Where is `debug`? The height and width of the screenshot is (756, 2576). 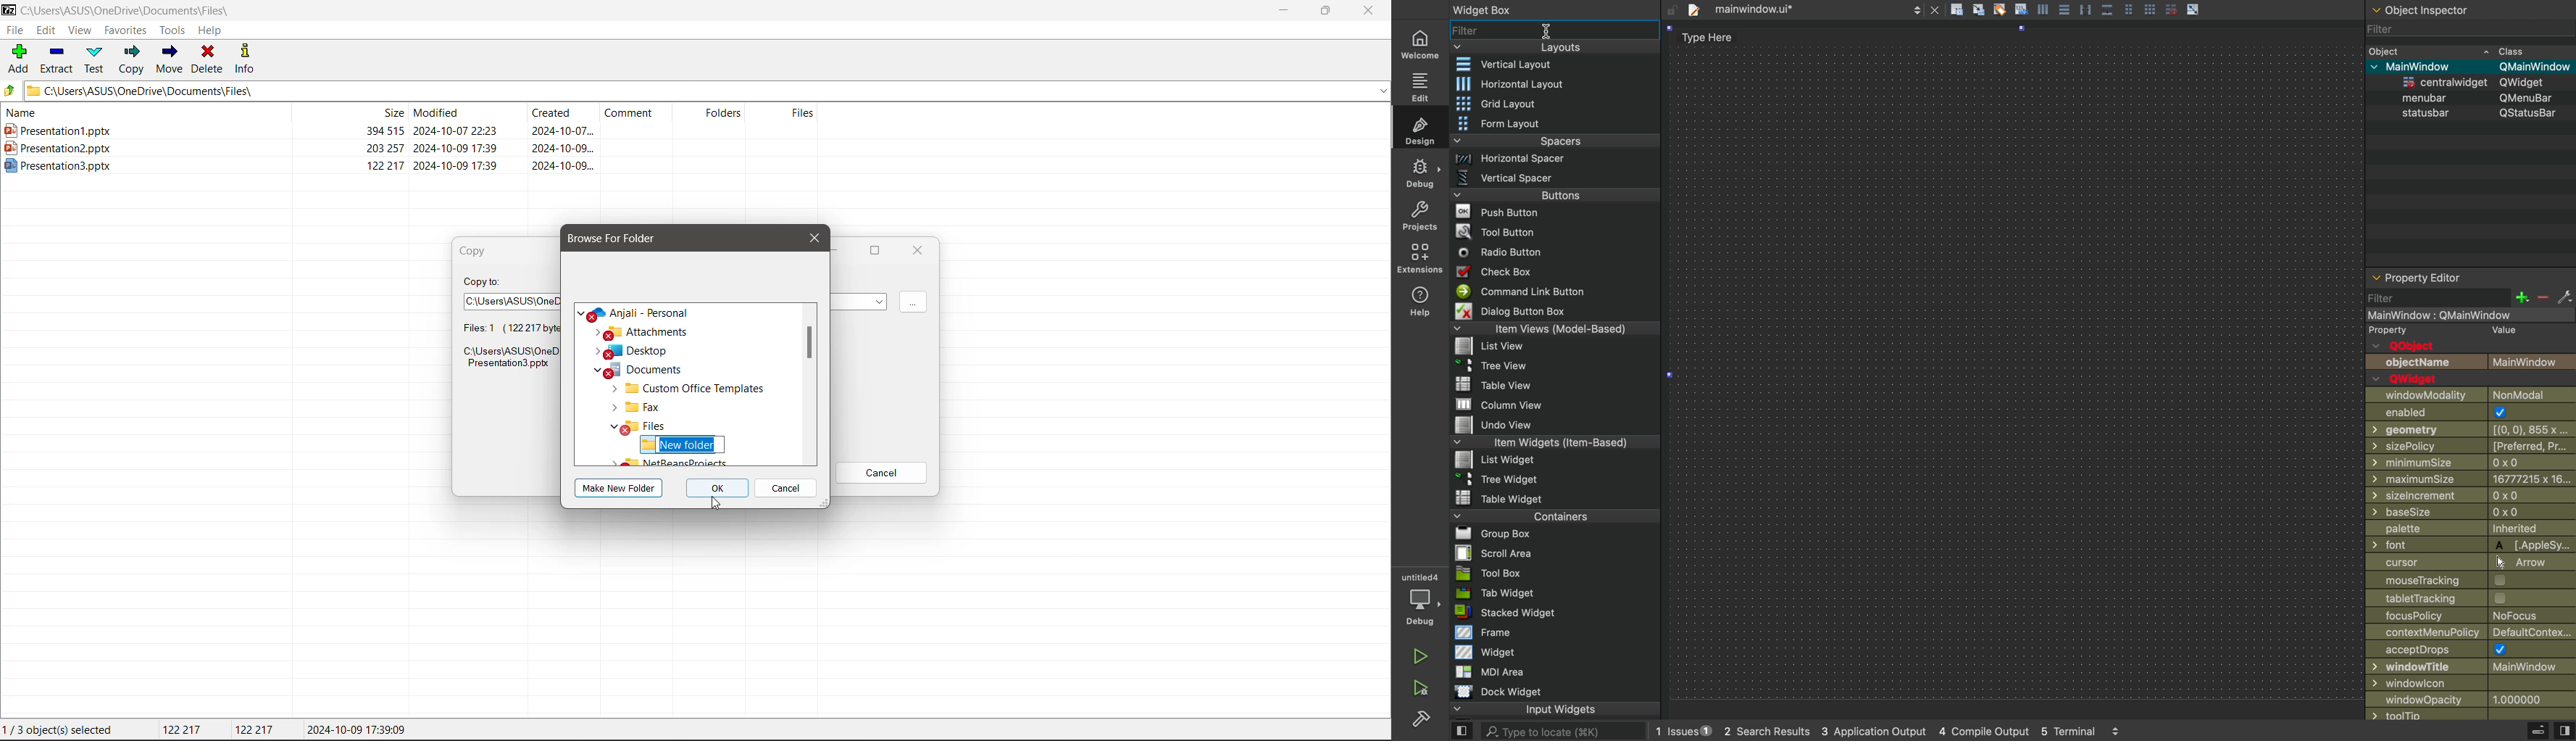
debug is located at coordinates (1420, 174).